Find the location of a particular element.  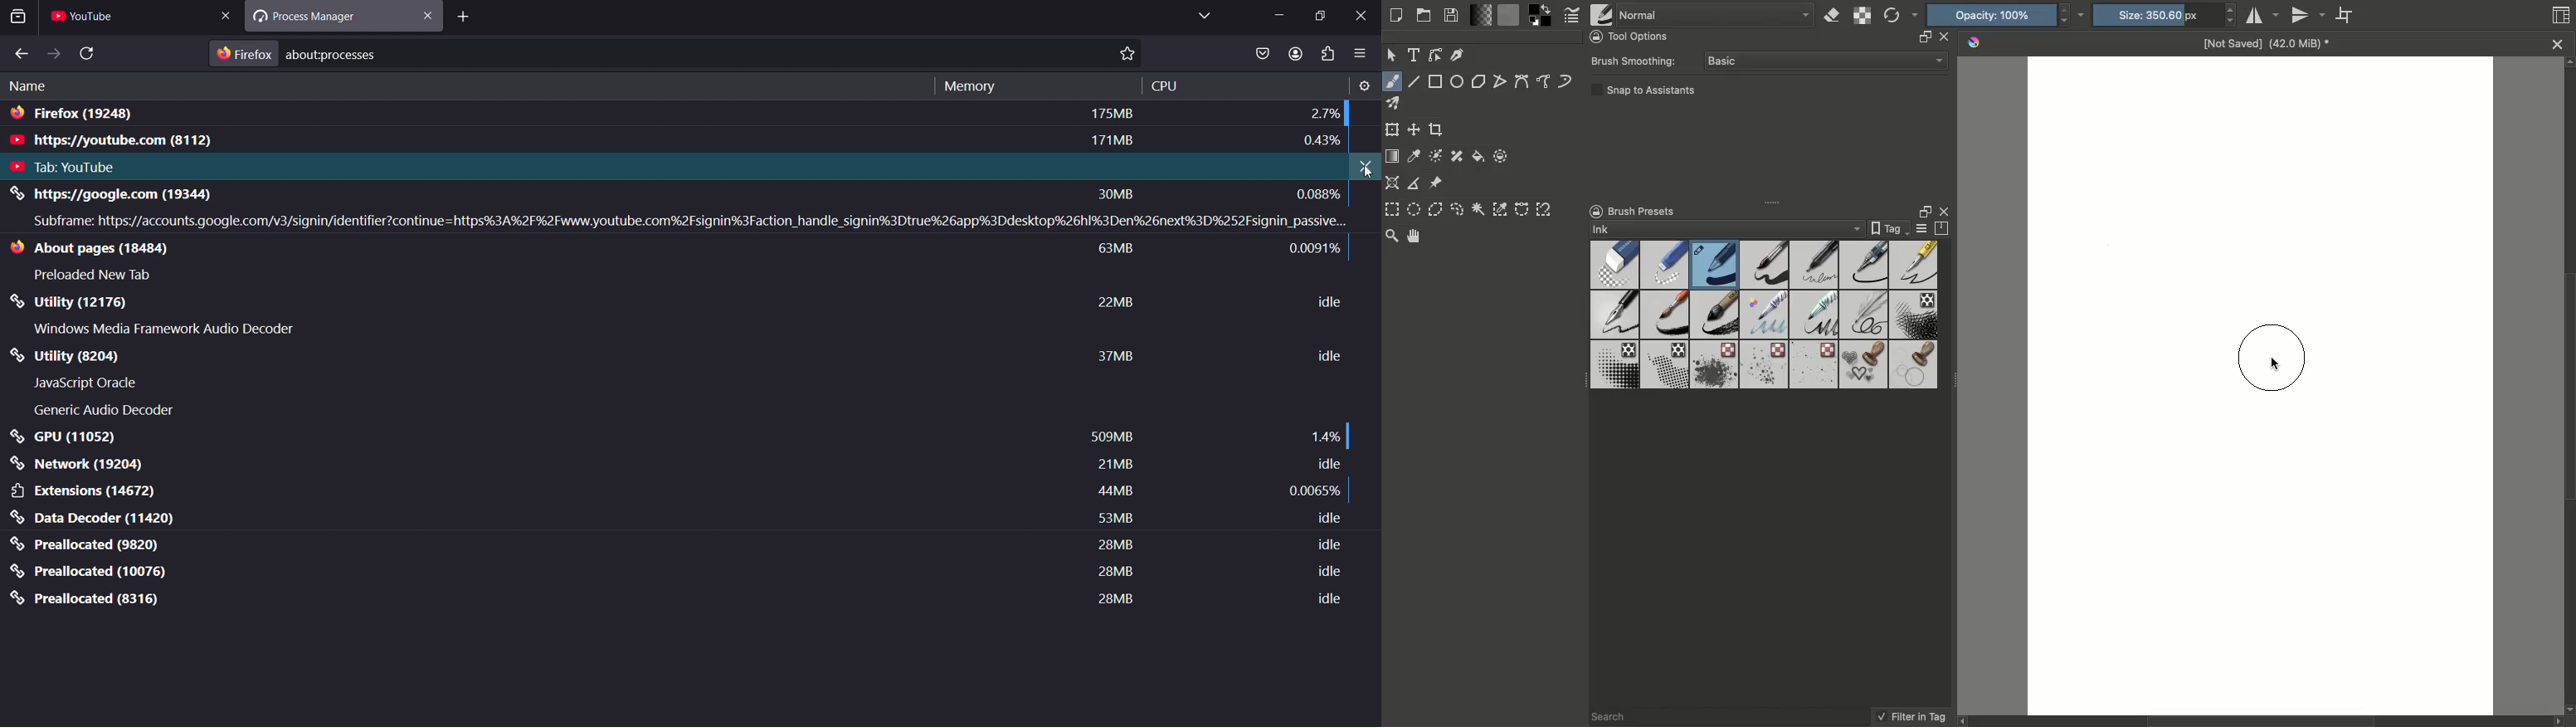

Ellipse is located at coordinates (1457, 81).